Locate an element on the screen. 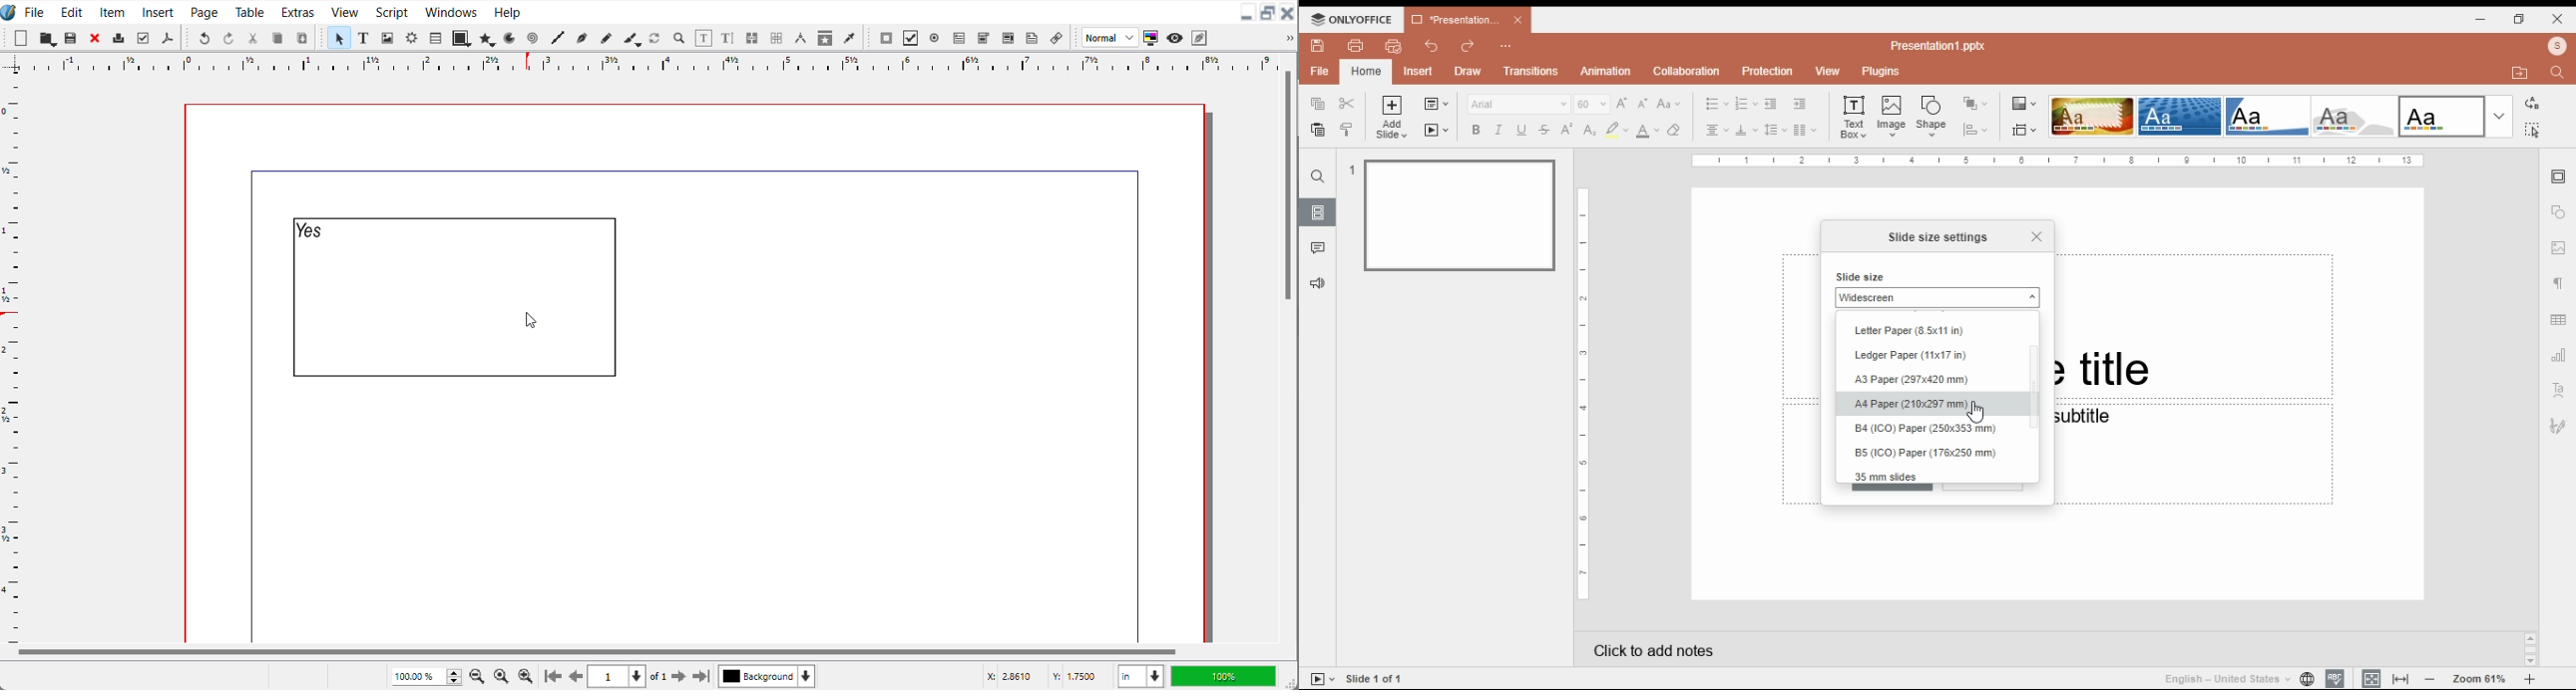 The height and width of the screenshot is (700, 2576). slide them option is located at coordinates (2269, 116).